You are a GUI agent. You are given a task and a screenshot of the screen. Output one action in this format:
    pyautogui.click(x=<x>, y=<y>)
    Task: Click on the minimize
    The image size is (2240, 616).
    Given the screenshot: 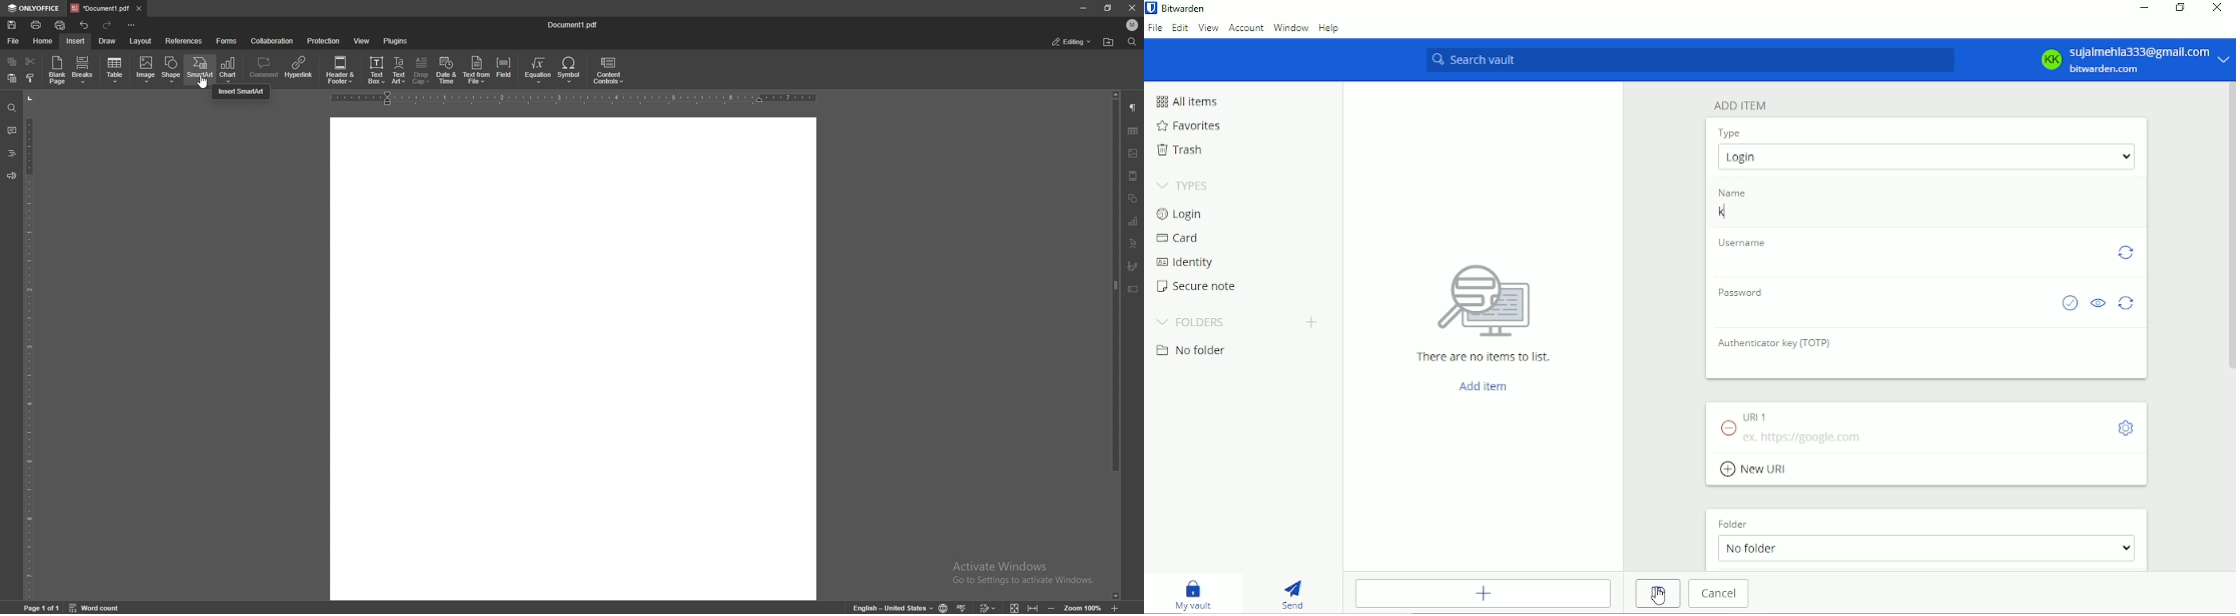 What is the action you would take?
    pyautogui.click(x=1084, y=8)
    